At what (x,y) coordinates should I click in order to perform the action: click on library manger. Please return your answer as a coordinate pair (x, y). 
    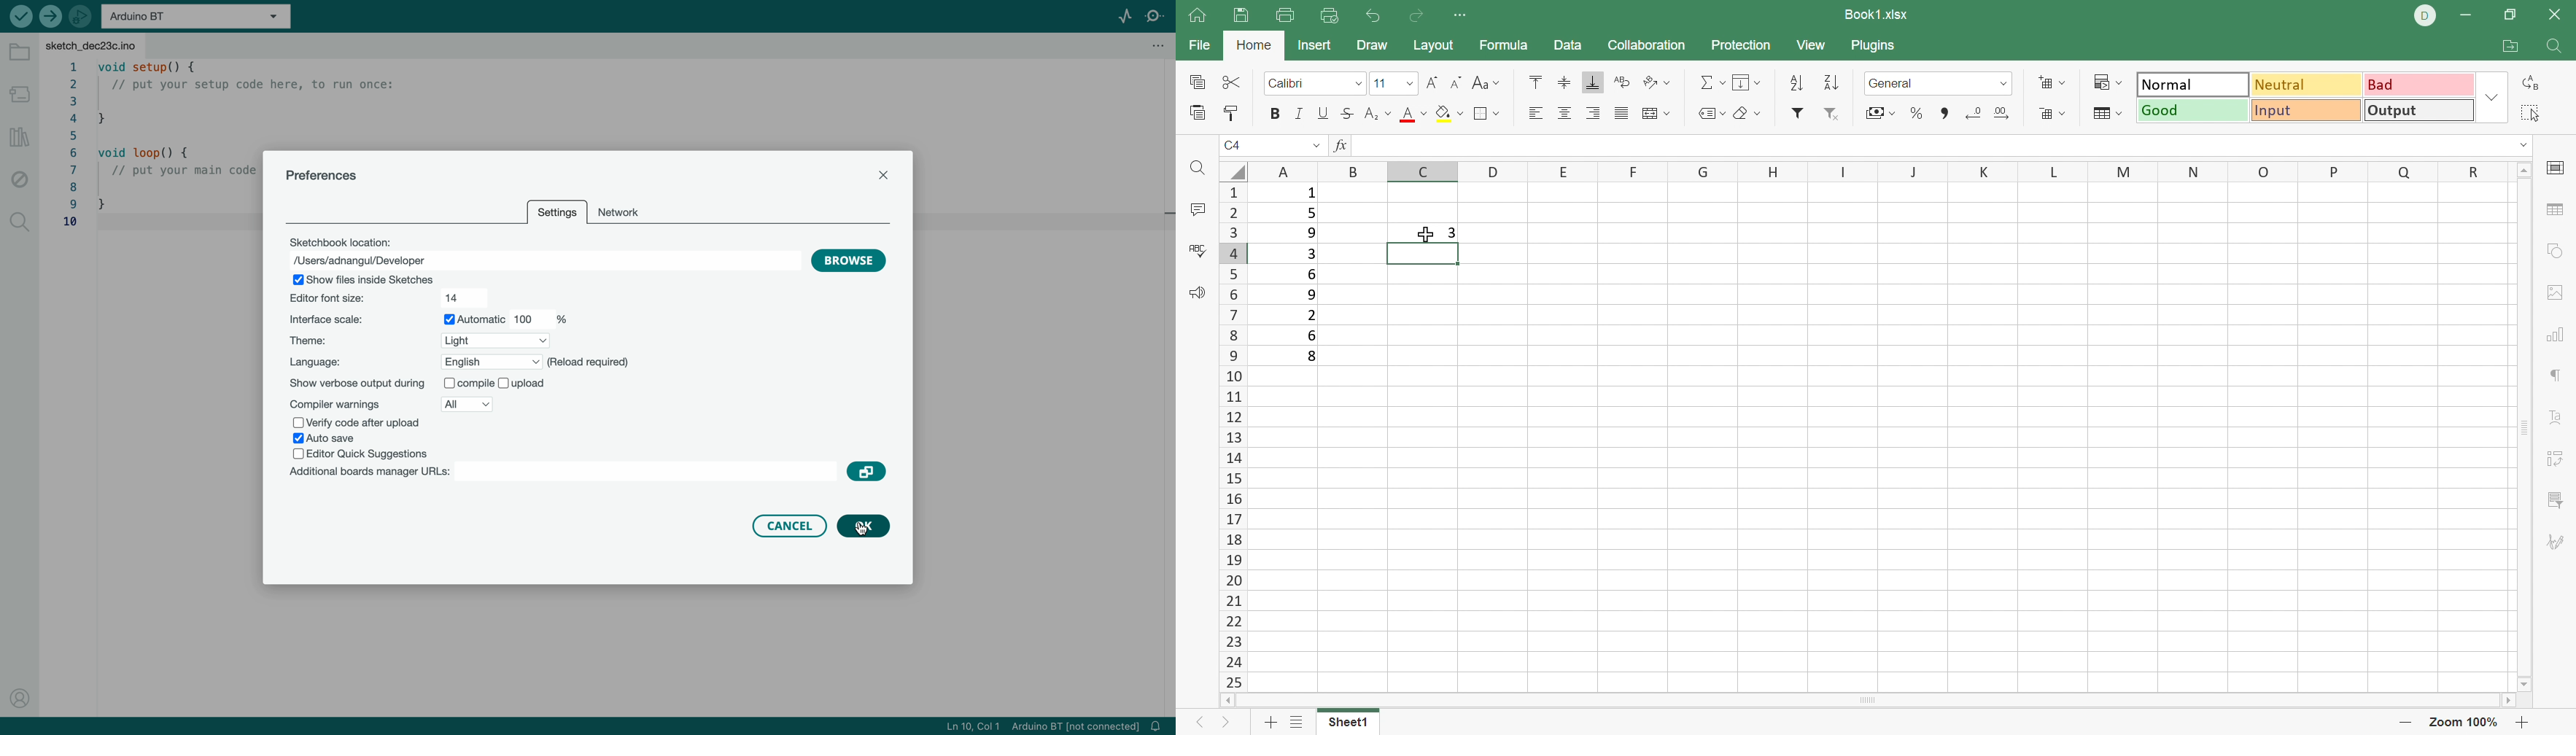
    Looking at the image, I should click on (18, 137).